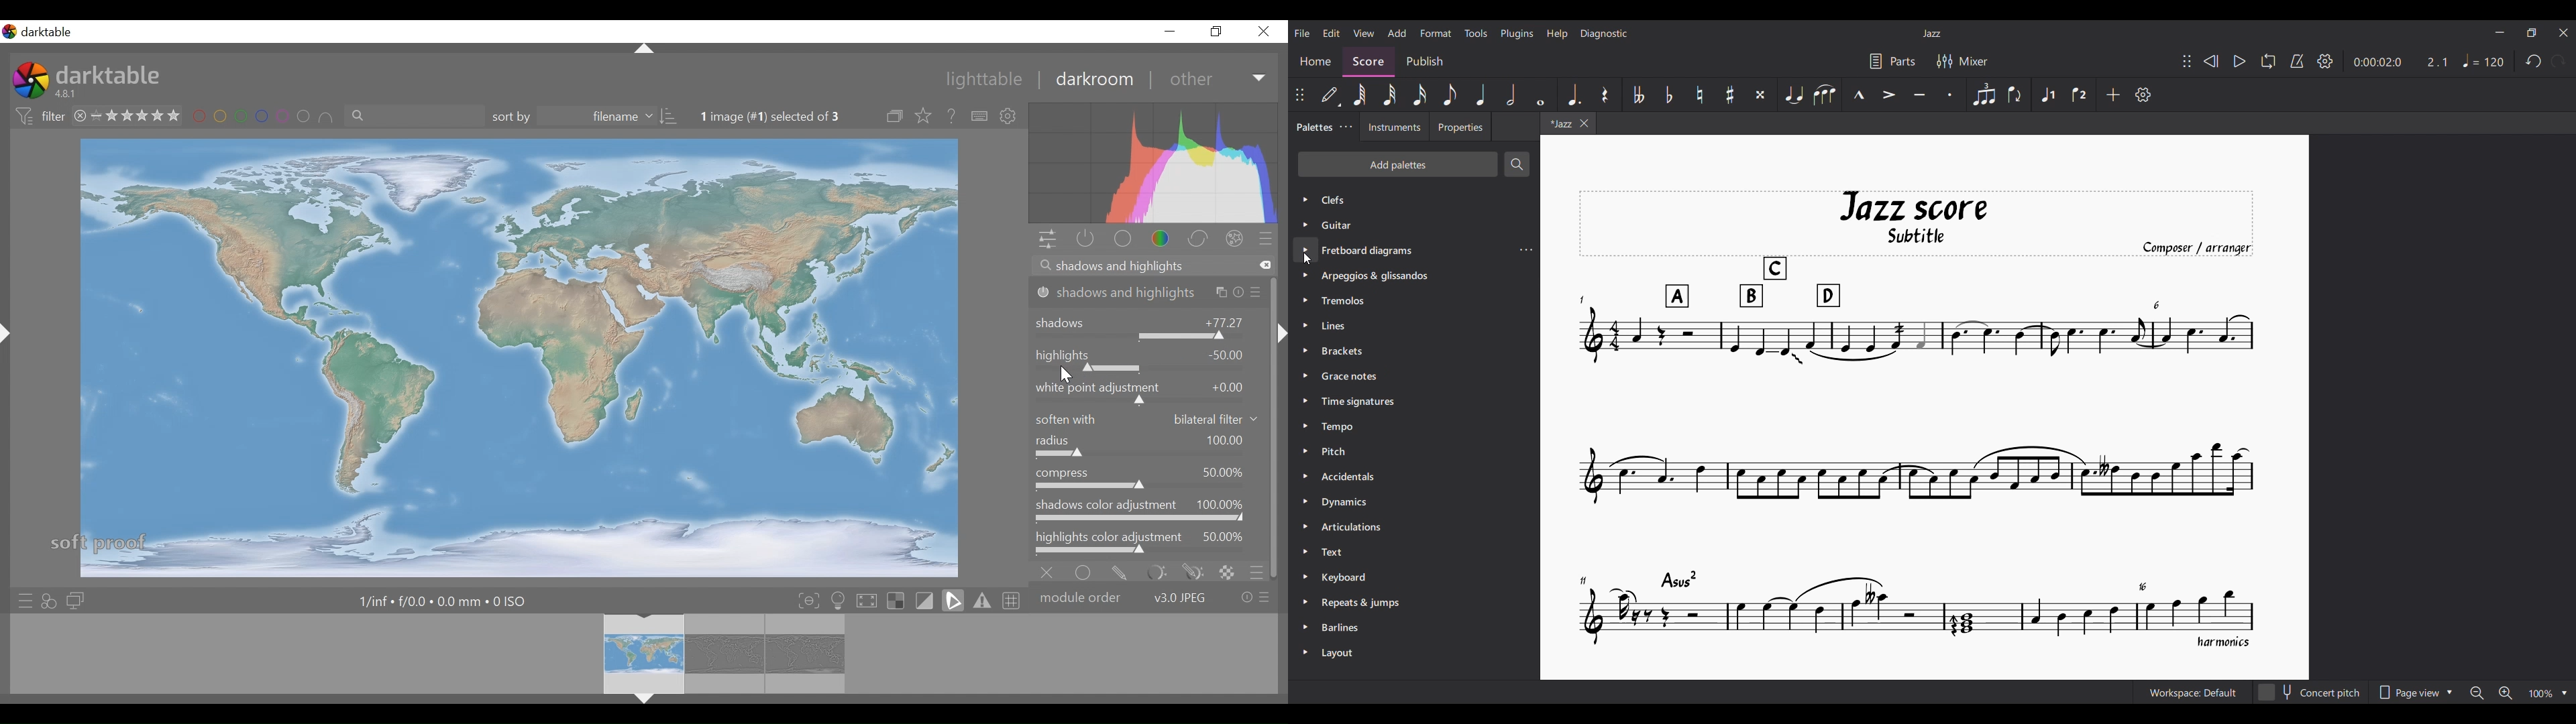  I want to click on off, so click(1050, 571).